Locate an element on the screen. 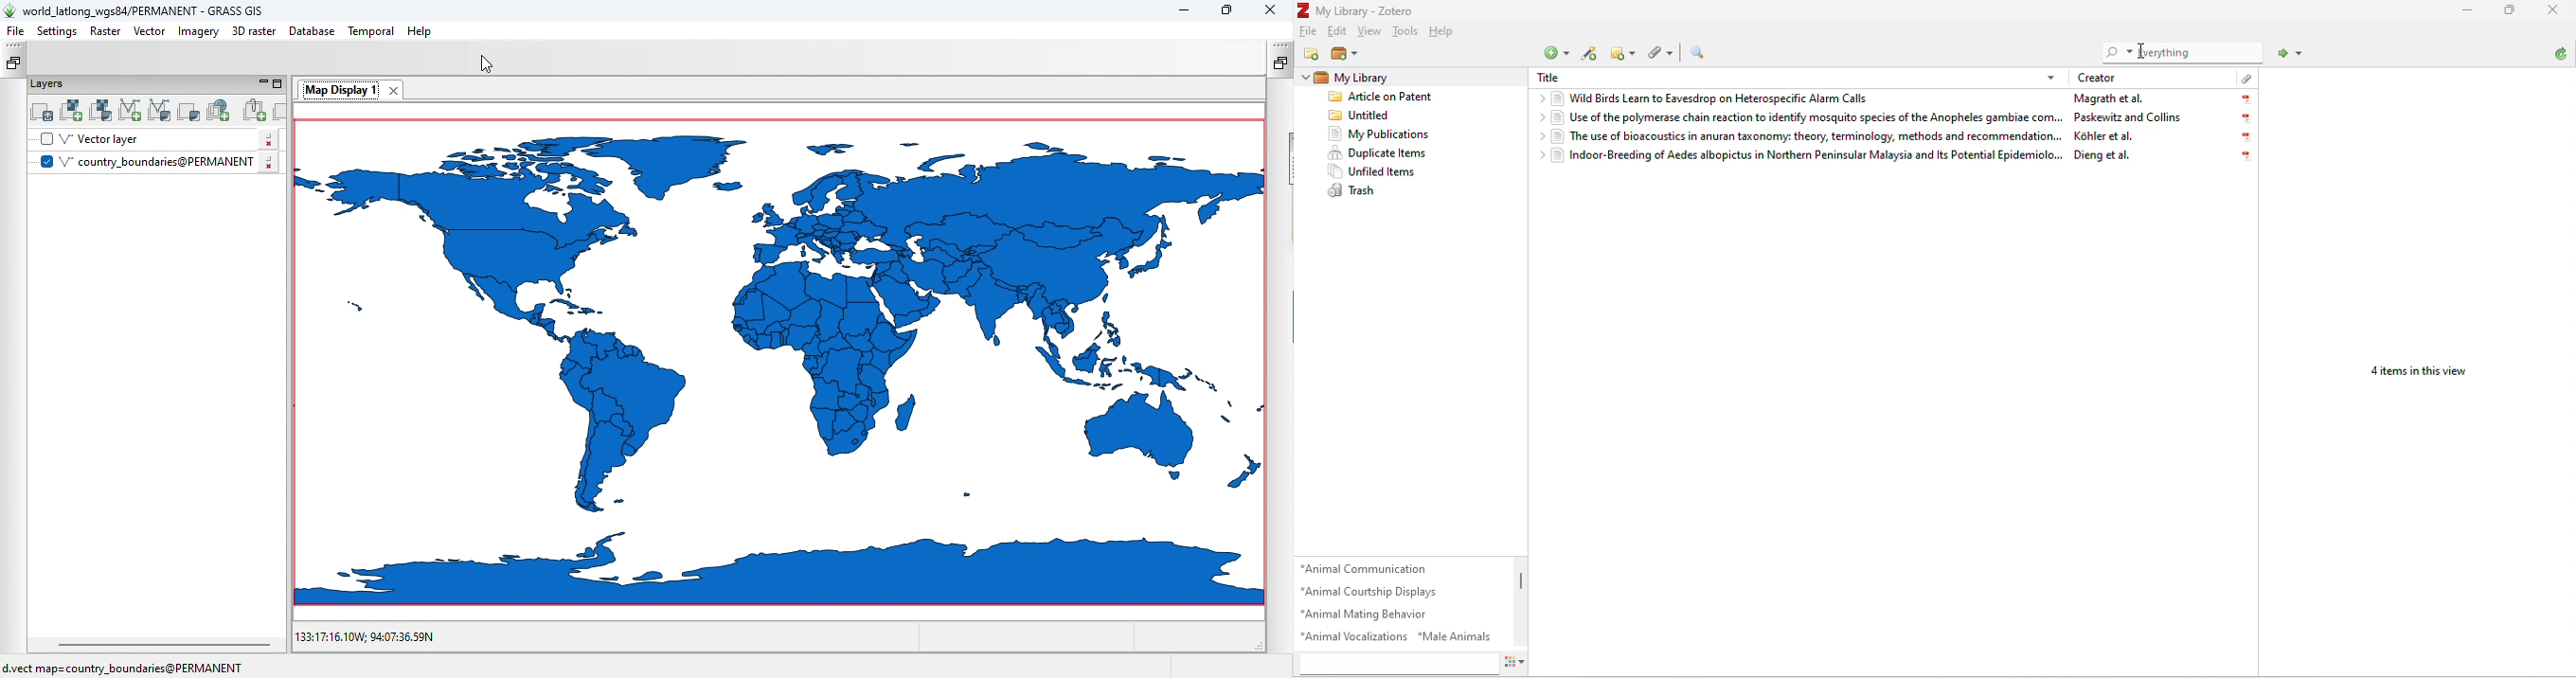 This screenshot has width=2576, height=700. Sync is located at coordinates (2563, 54).